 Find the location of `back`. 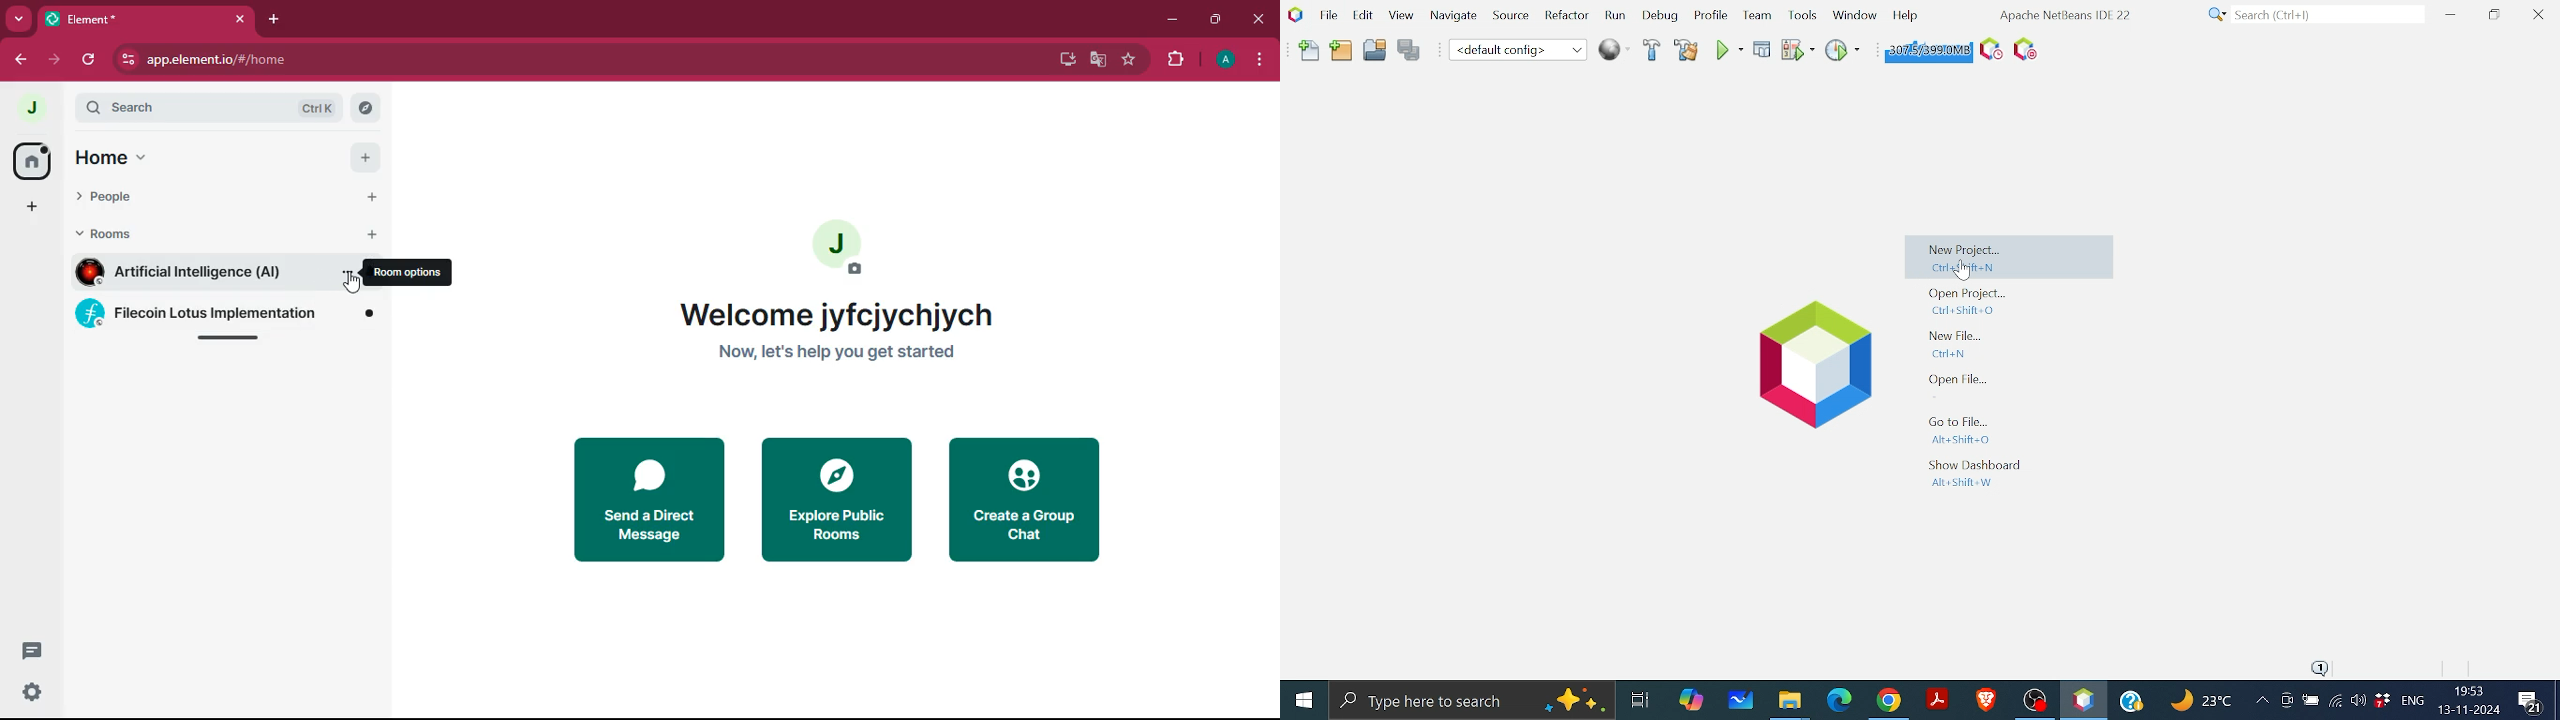

back is located at coordinates (20, 60).